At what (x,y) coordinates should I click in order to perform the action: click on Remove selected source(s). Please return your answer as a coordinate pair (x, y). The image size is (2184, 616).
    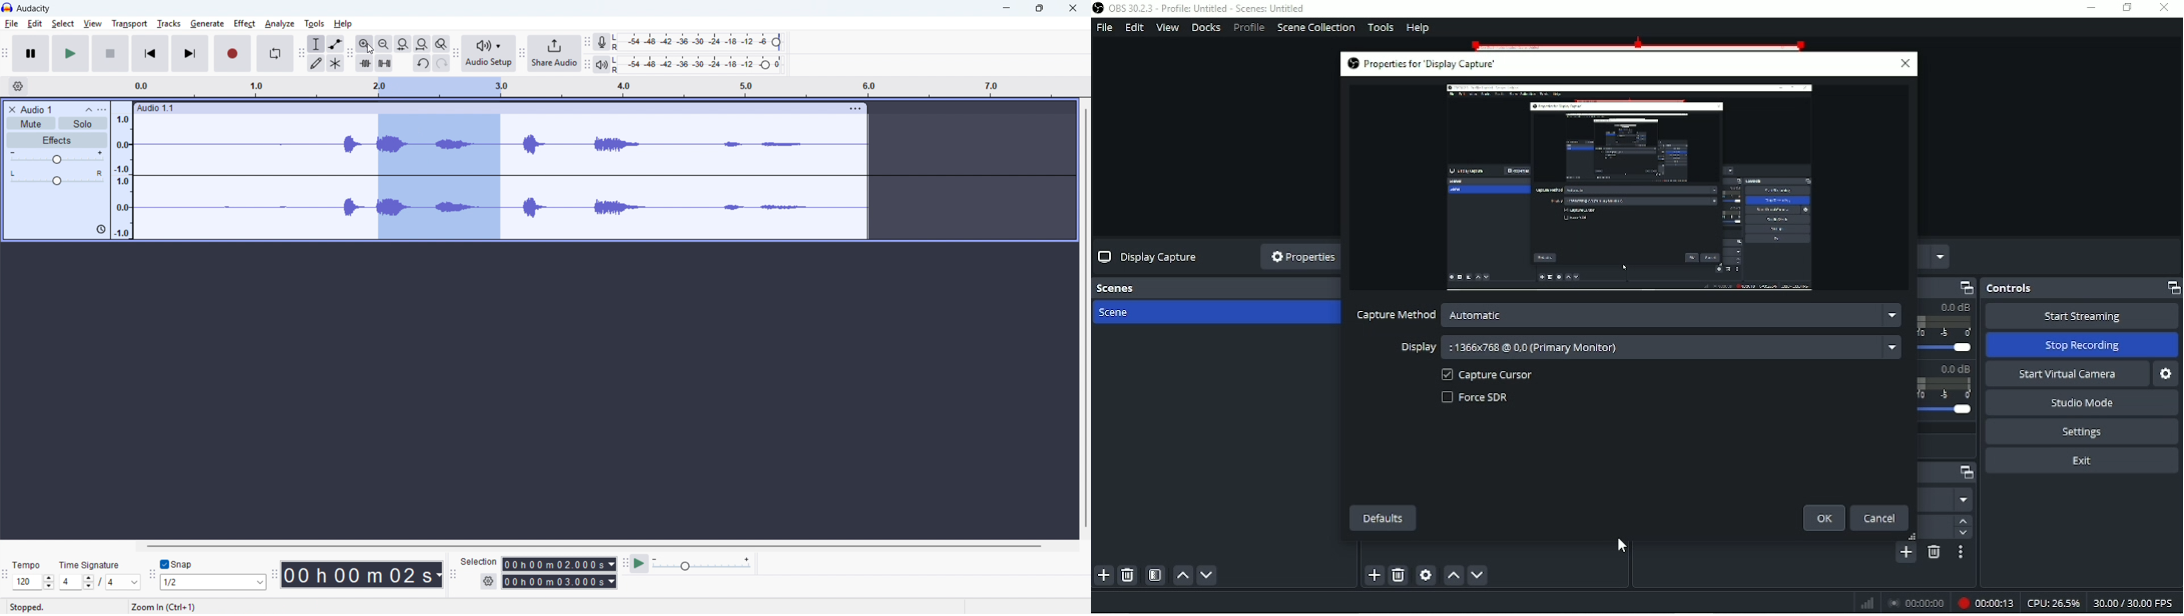
    Looking at the image, I should click on (1399, 575).